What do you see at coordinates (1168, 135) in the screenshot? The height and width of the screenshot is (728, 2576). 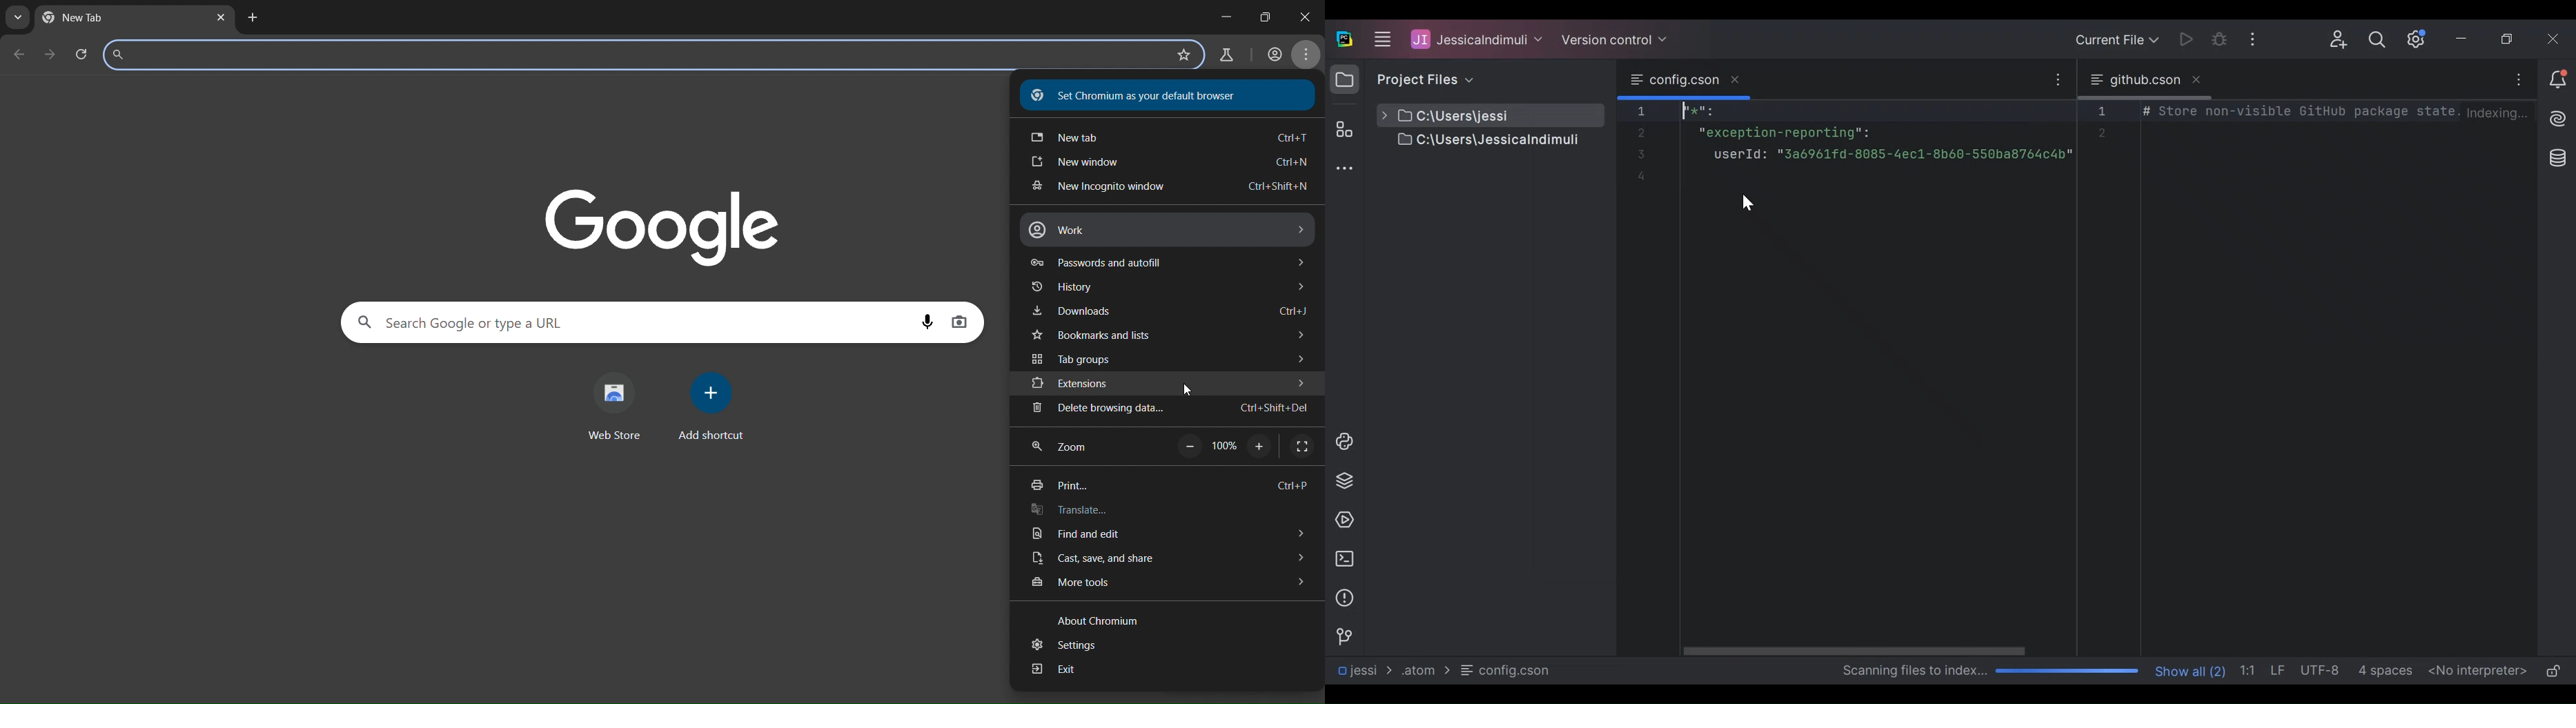 I see `new tab` at bounding box center [1168, 135].